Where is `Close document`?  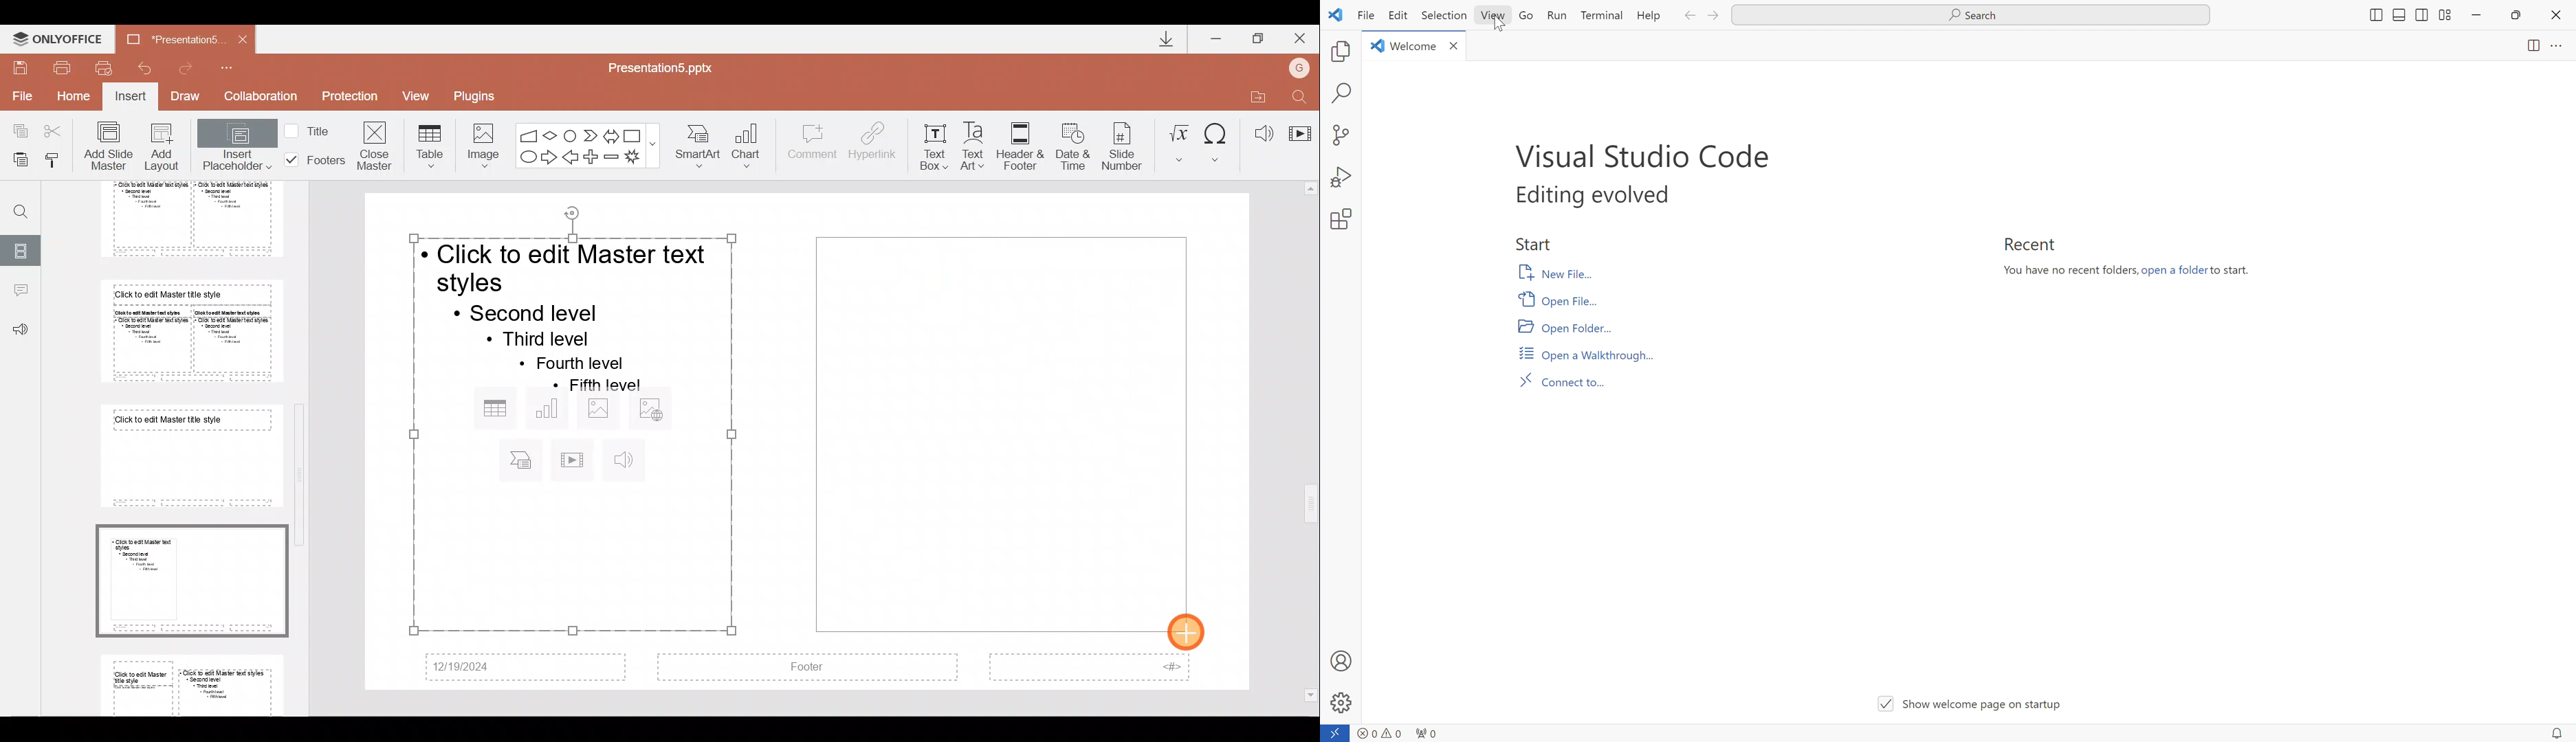 Close document is located at coordinates (239, 38).